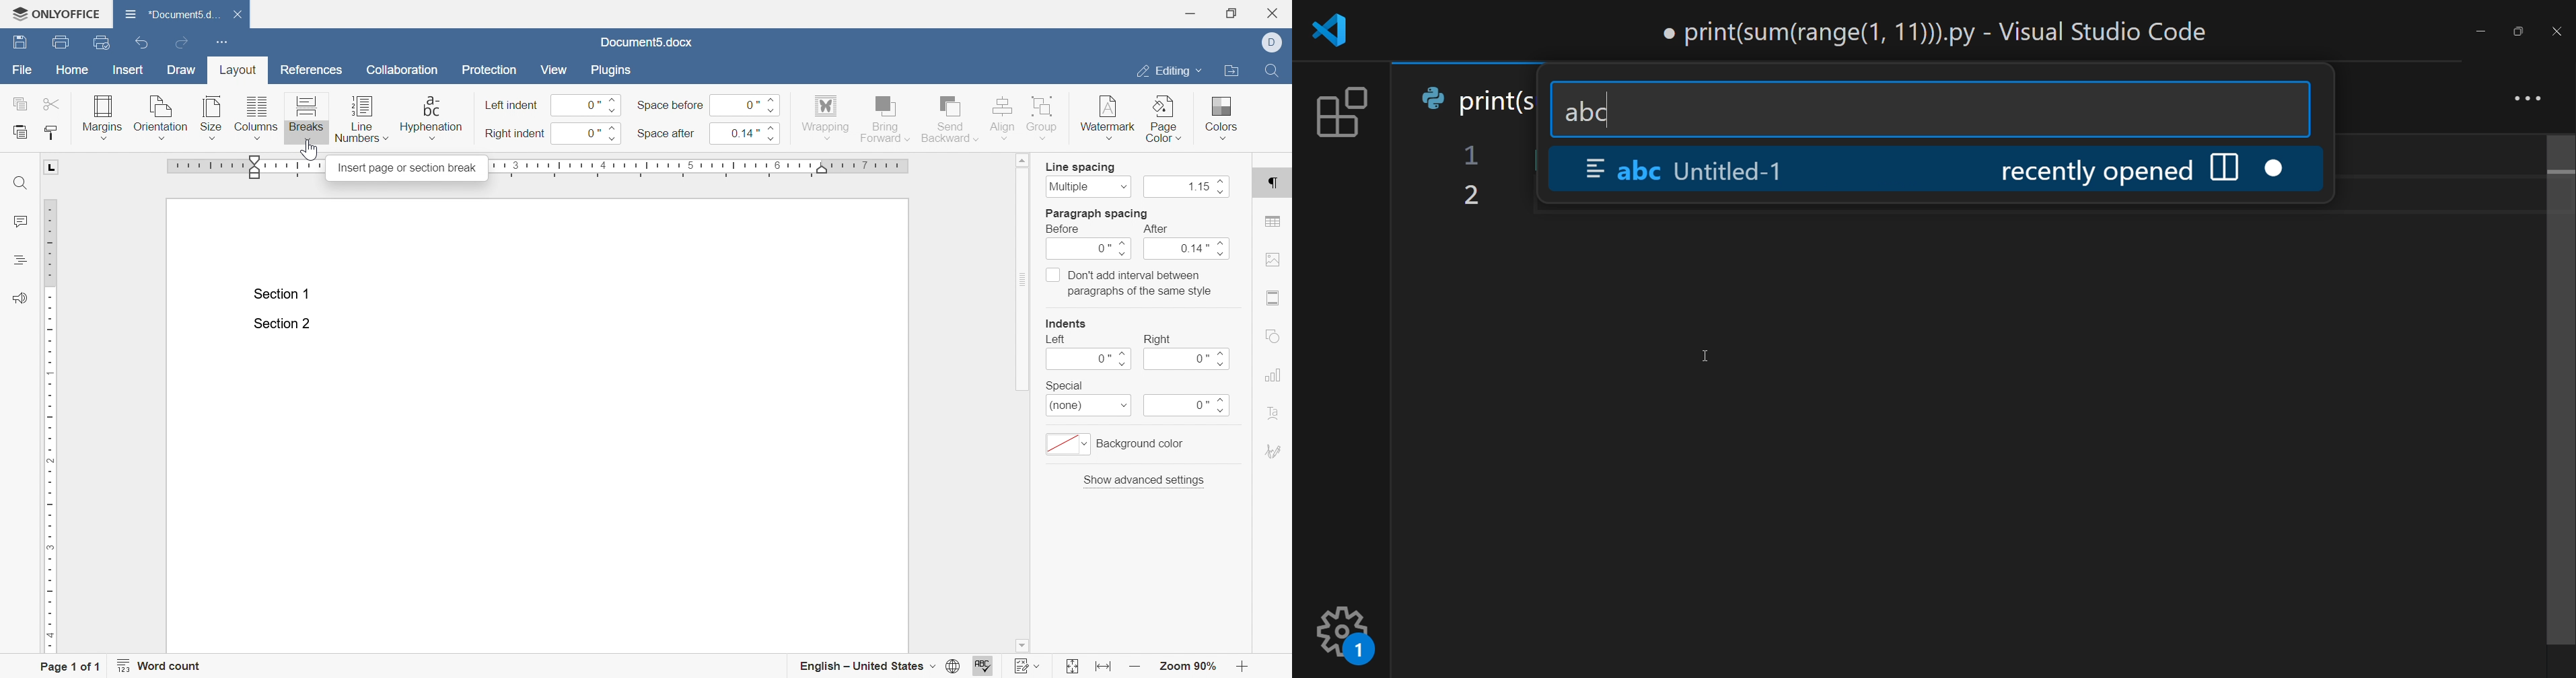 The image size is (2576, 700). What do you see at coordinates (307, 118) in the screenshot?
I see `breaks` at bounding box center [307, 118].